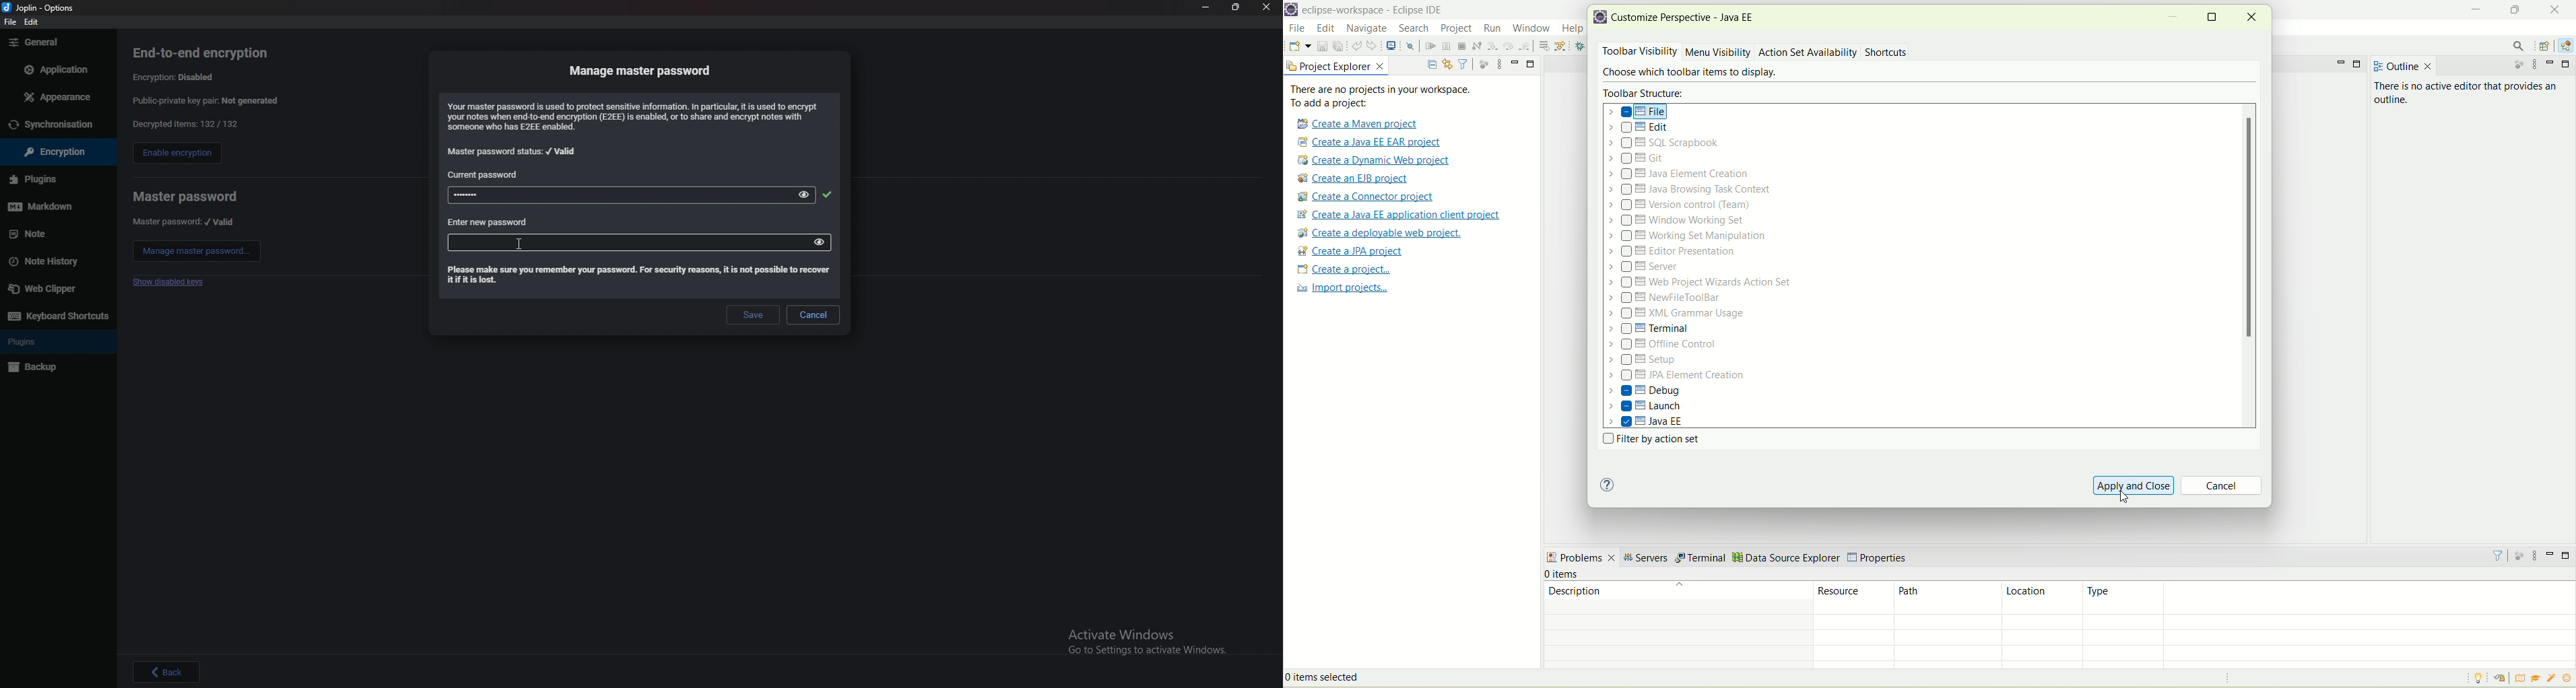 The width and height of the screenshot is (2576, 700). What do you see at coordinates (805, 194) in the screenshot?
I see `view` at bounding box center [805, 194].